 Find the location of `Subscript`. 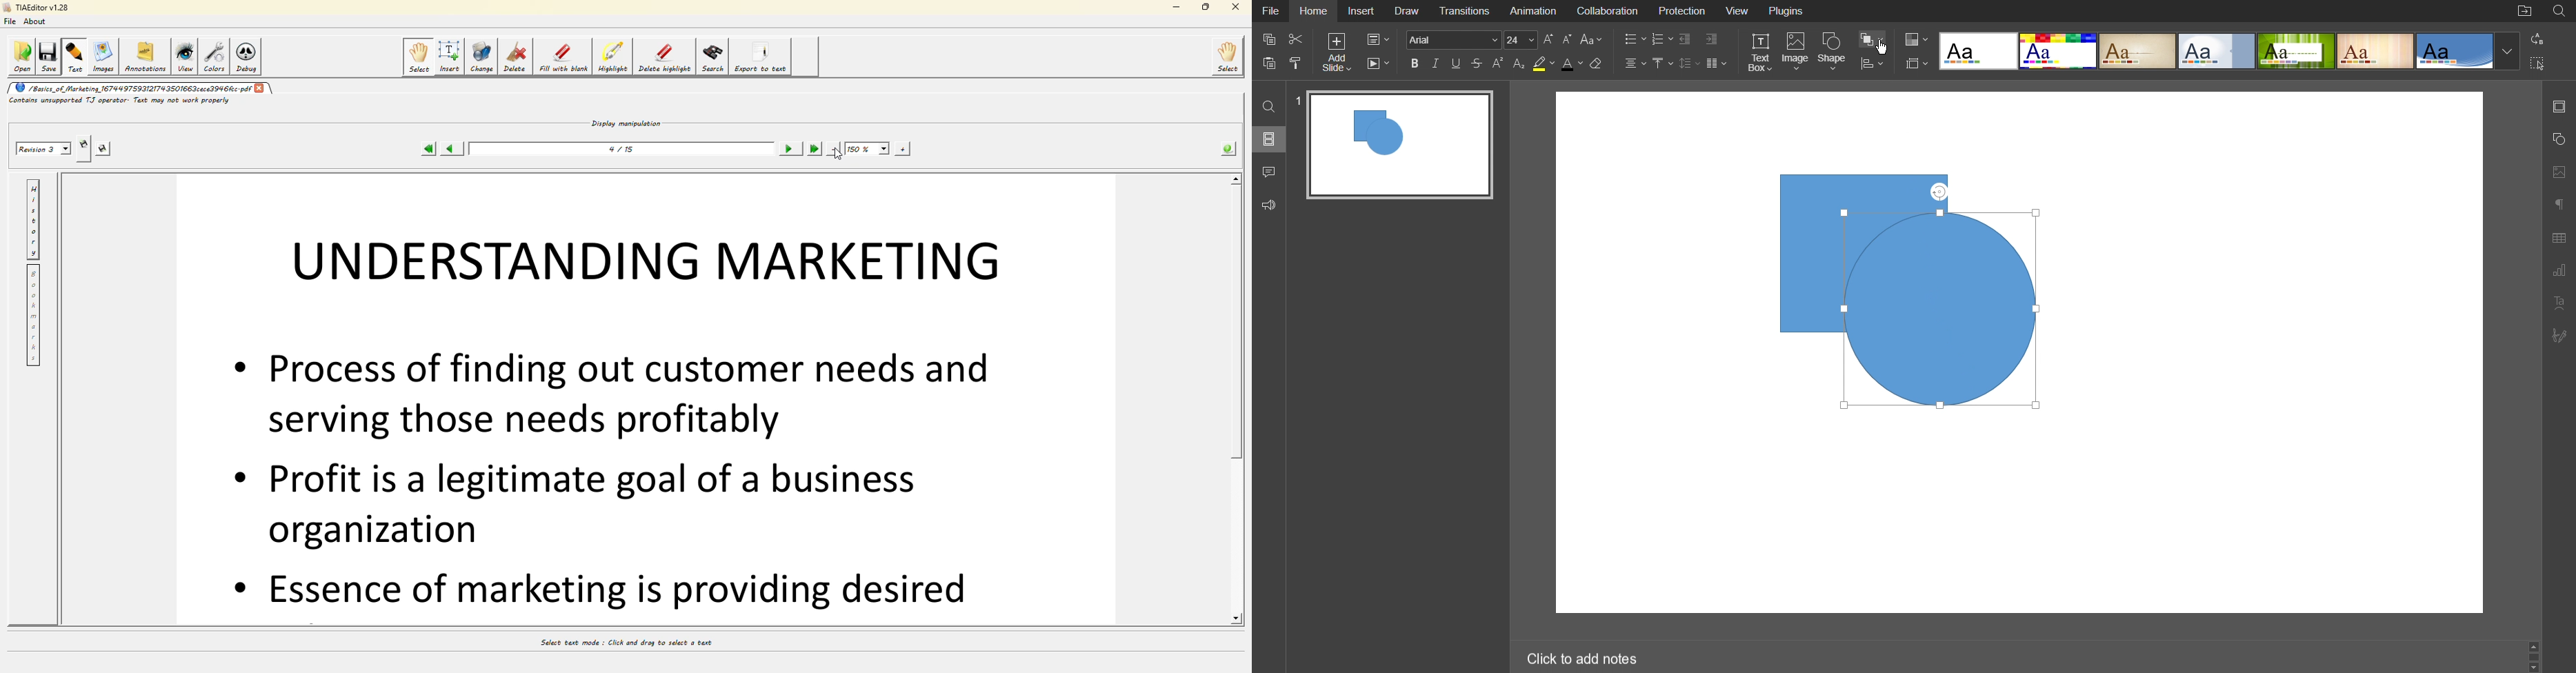

Subscript is located at coordinates (1520, 64).